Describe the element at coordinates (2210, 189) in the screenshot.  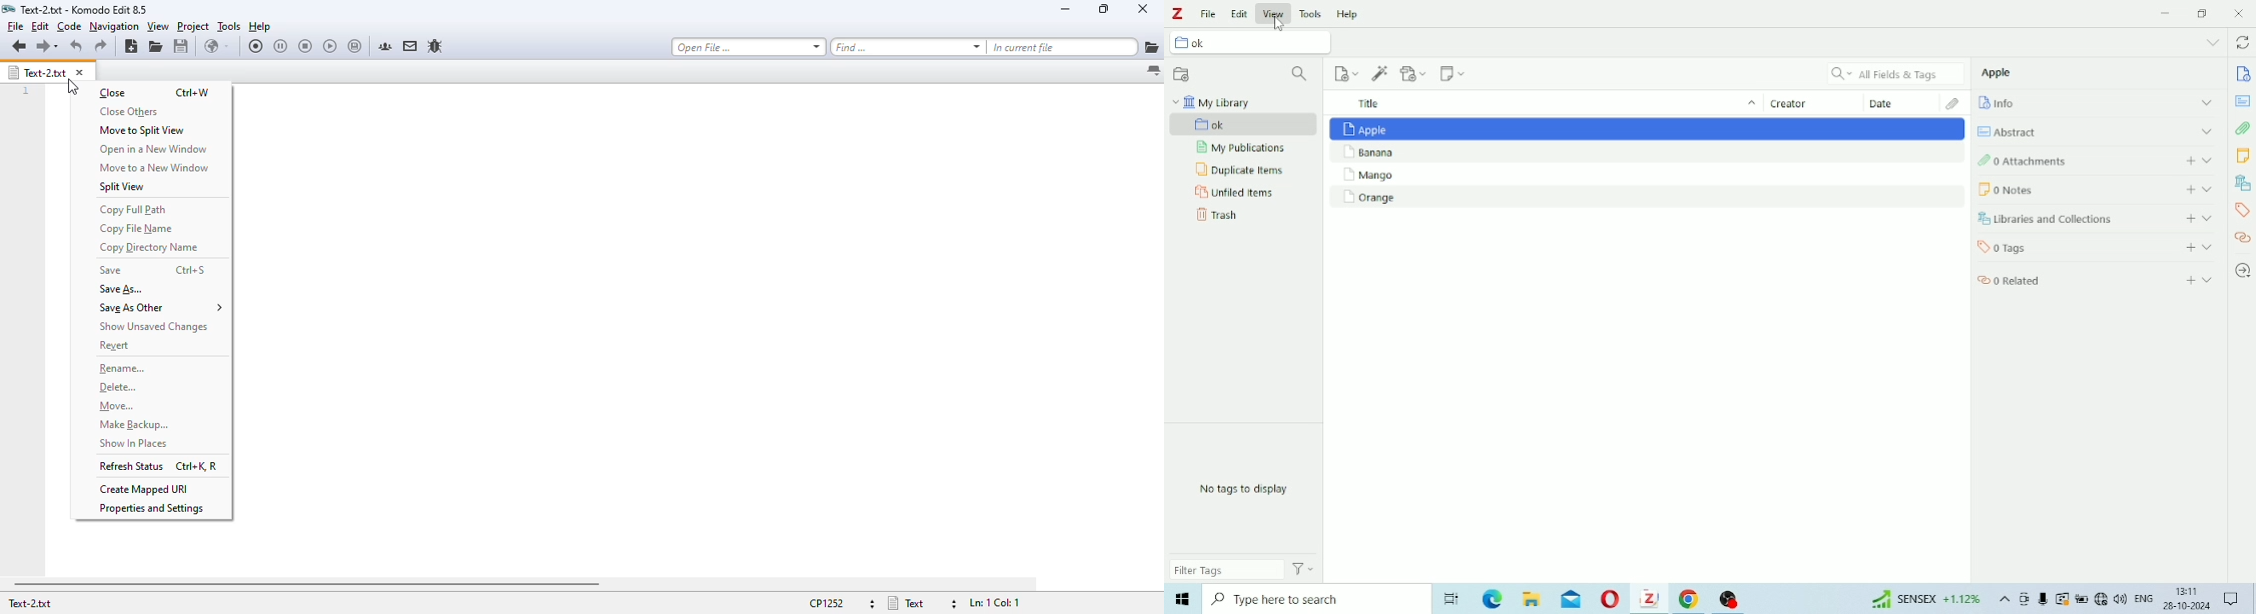
I see `expand` at that location.